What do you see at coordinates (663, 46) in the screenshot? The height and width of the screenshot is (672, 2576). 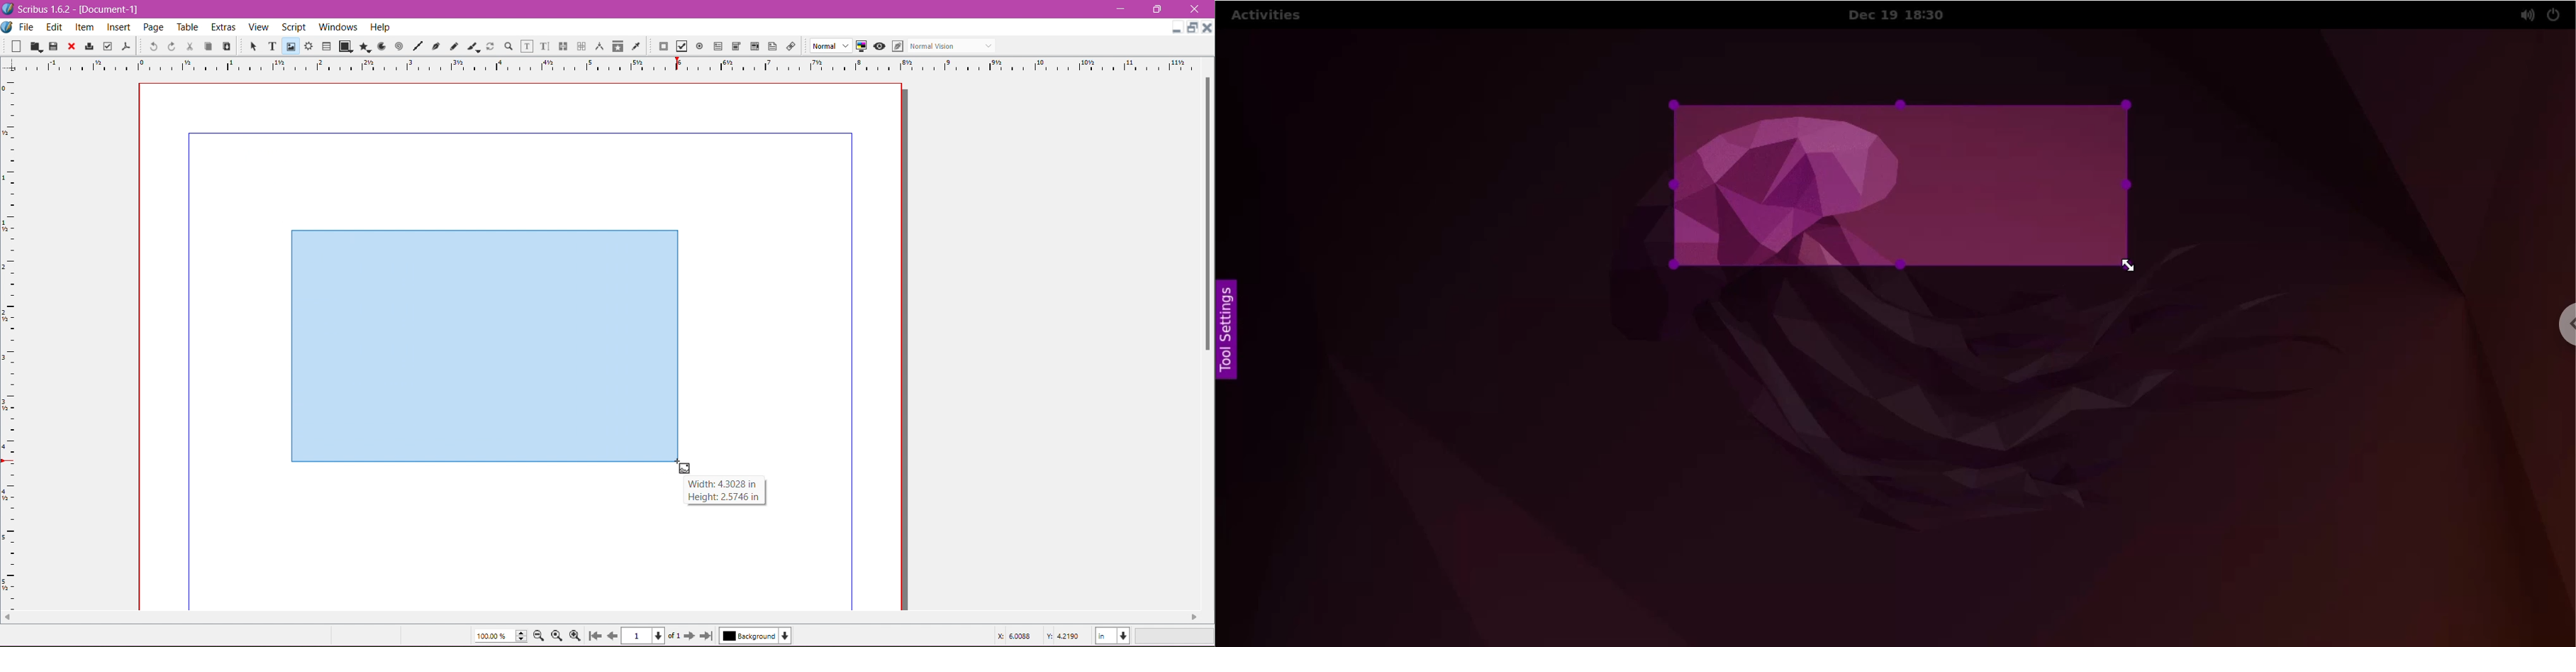 I see `PDF Push Button` at bounding box center [663, 46].